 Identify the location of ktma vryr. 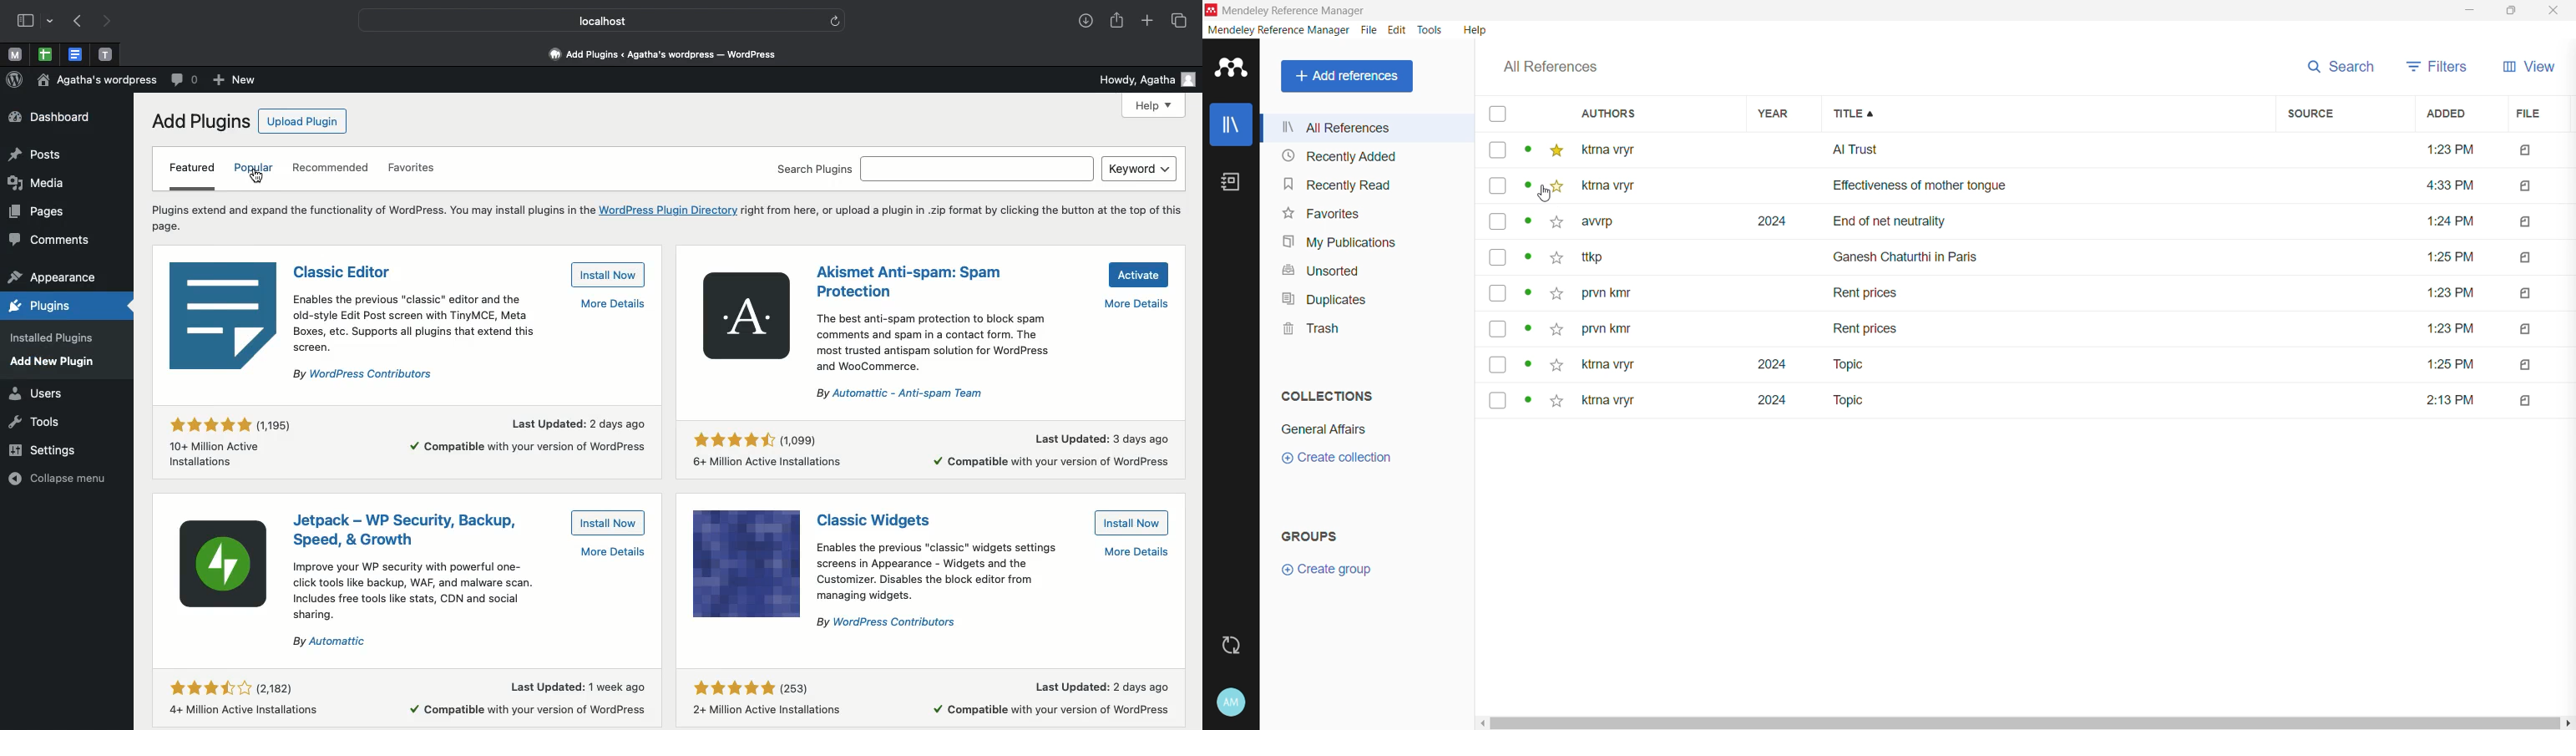
(1609, 404).